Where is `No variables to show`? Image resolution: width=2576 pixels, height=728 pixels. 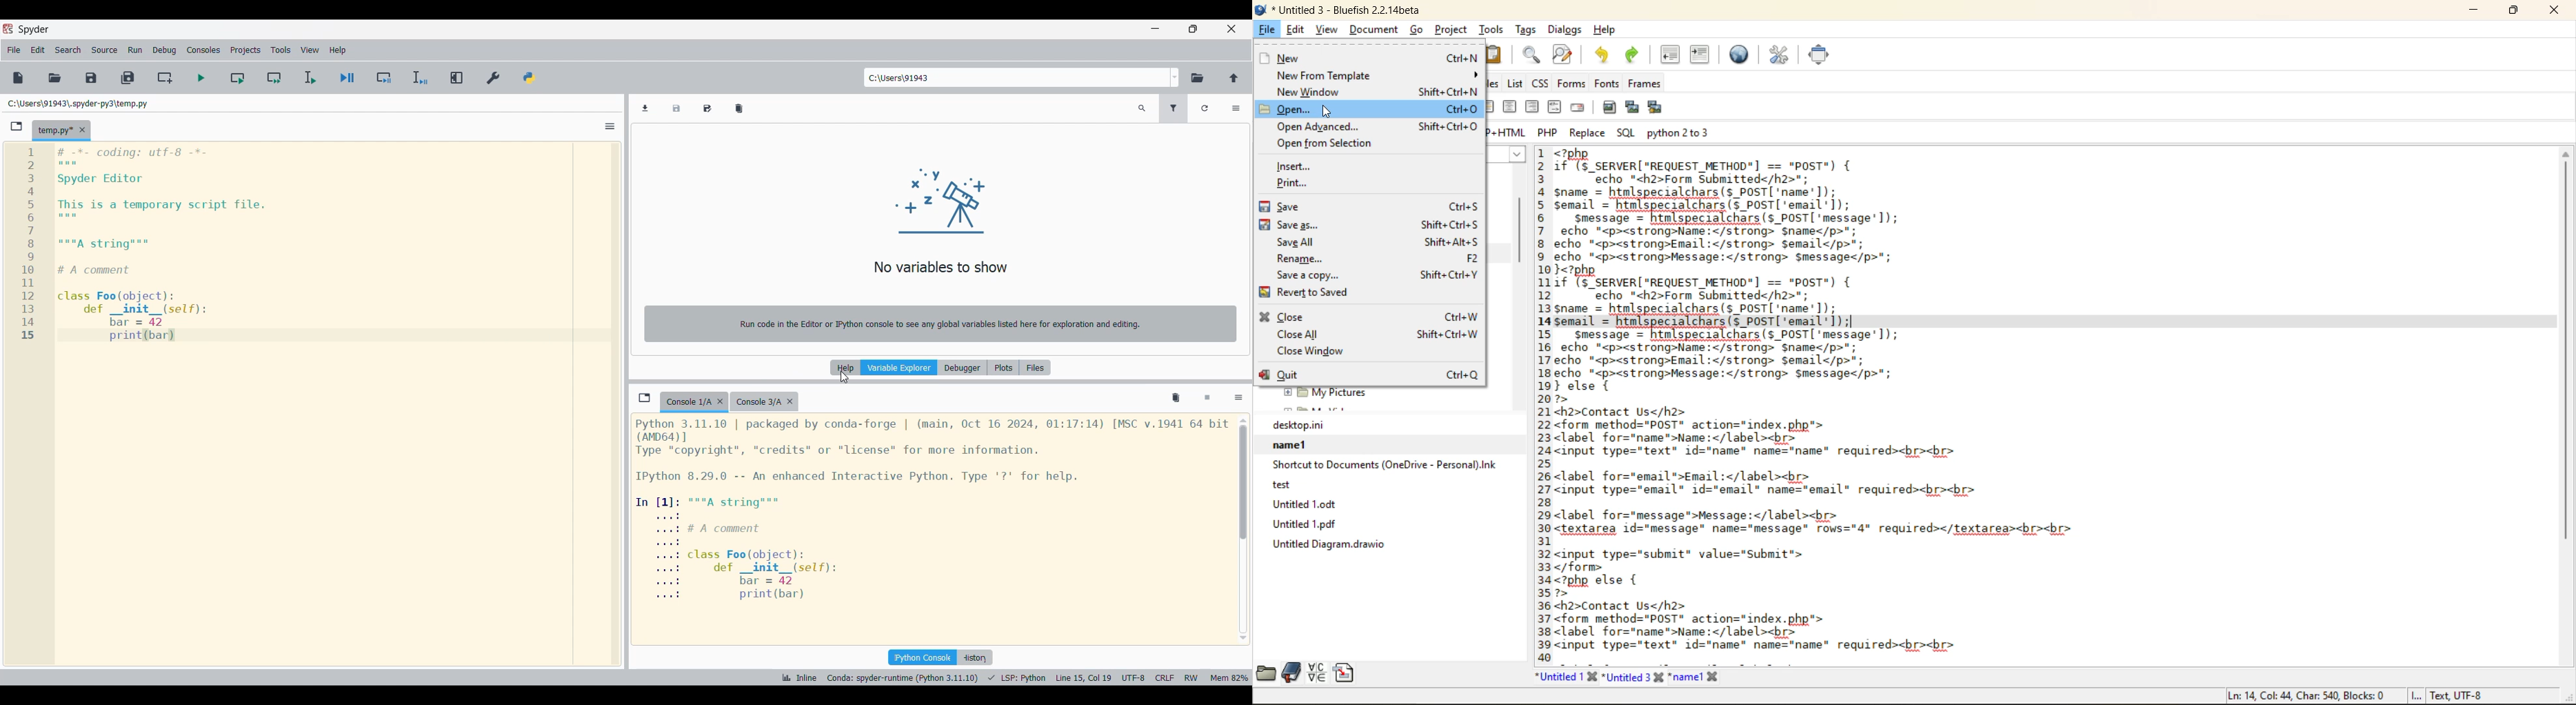
No variables to show is located at coordinates (934, 221).